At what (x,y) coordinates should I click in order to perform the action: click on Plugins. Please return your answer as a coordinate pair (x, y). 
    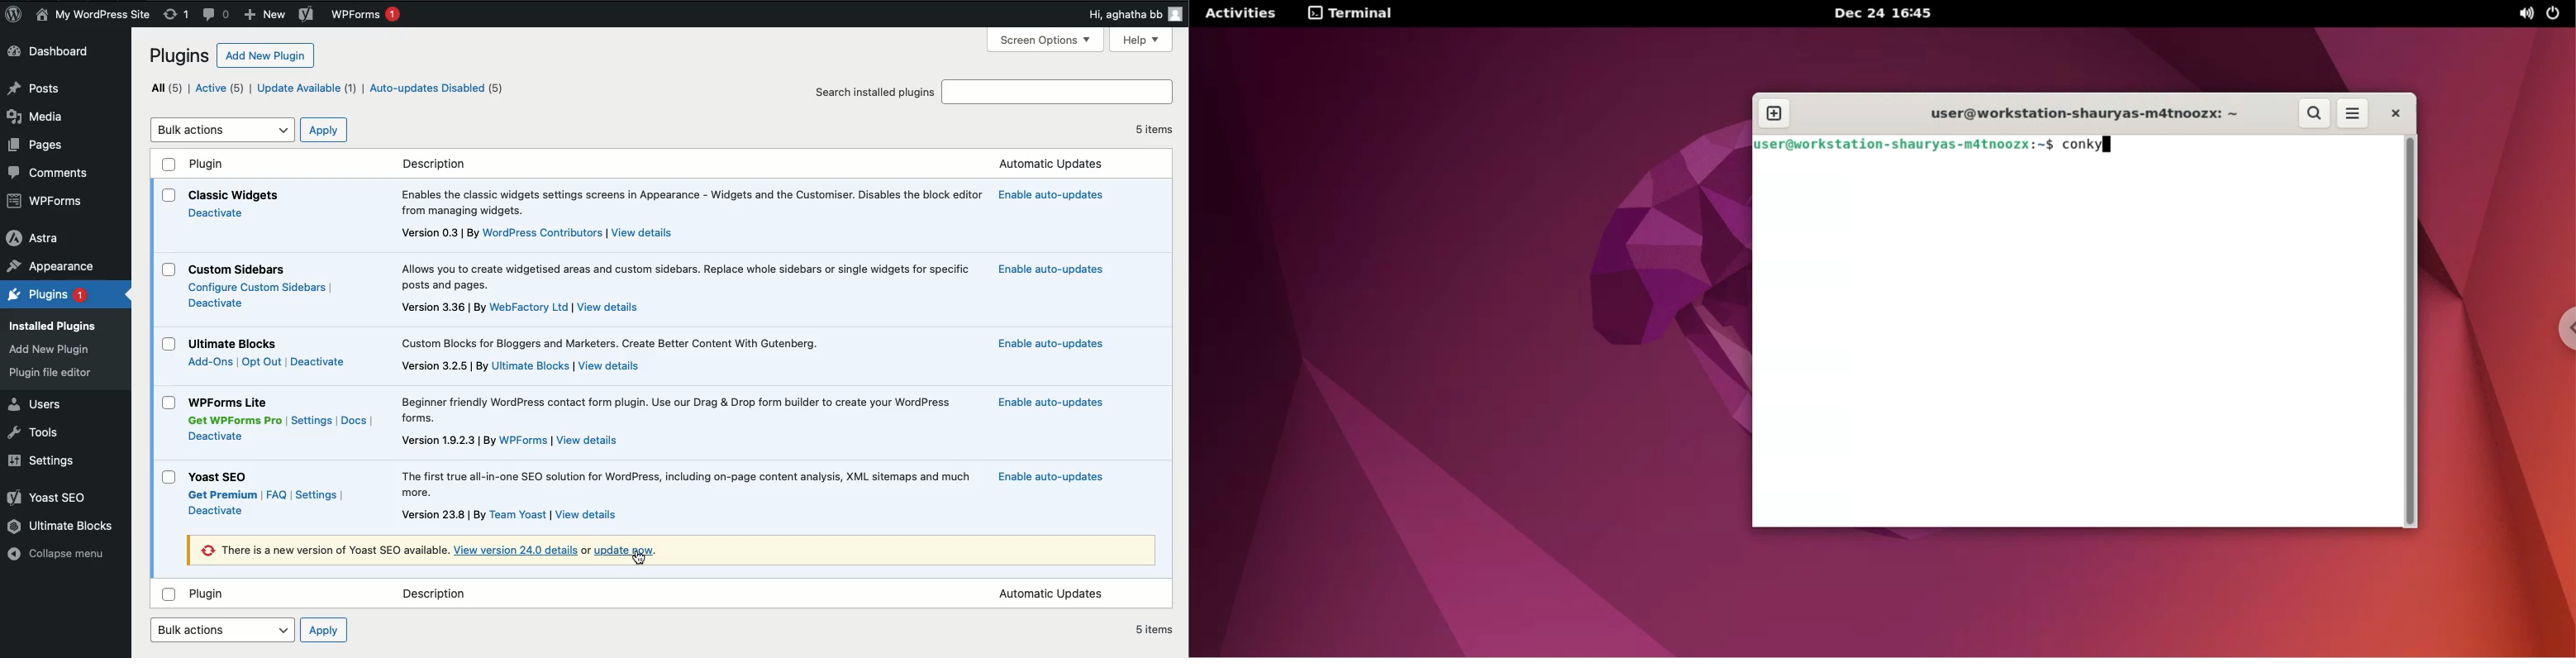
    Looking at the image, I should click on (51, 350).